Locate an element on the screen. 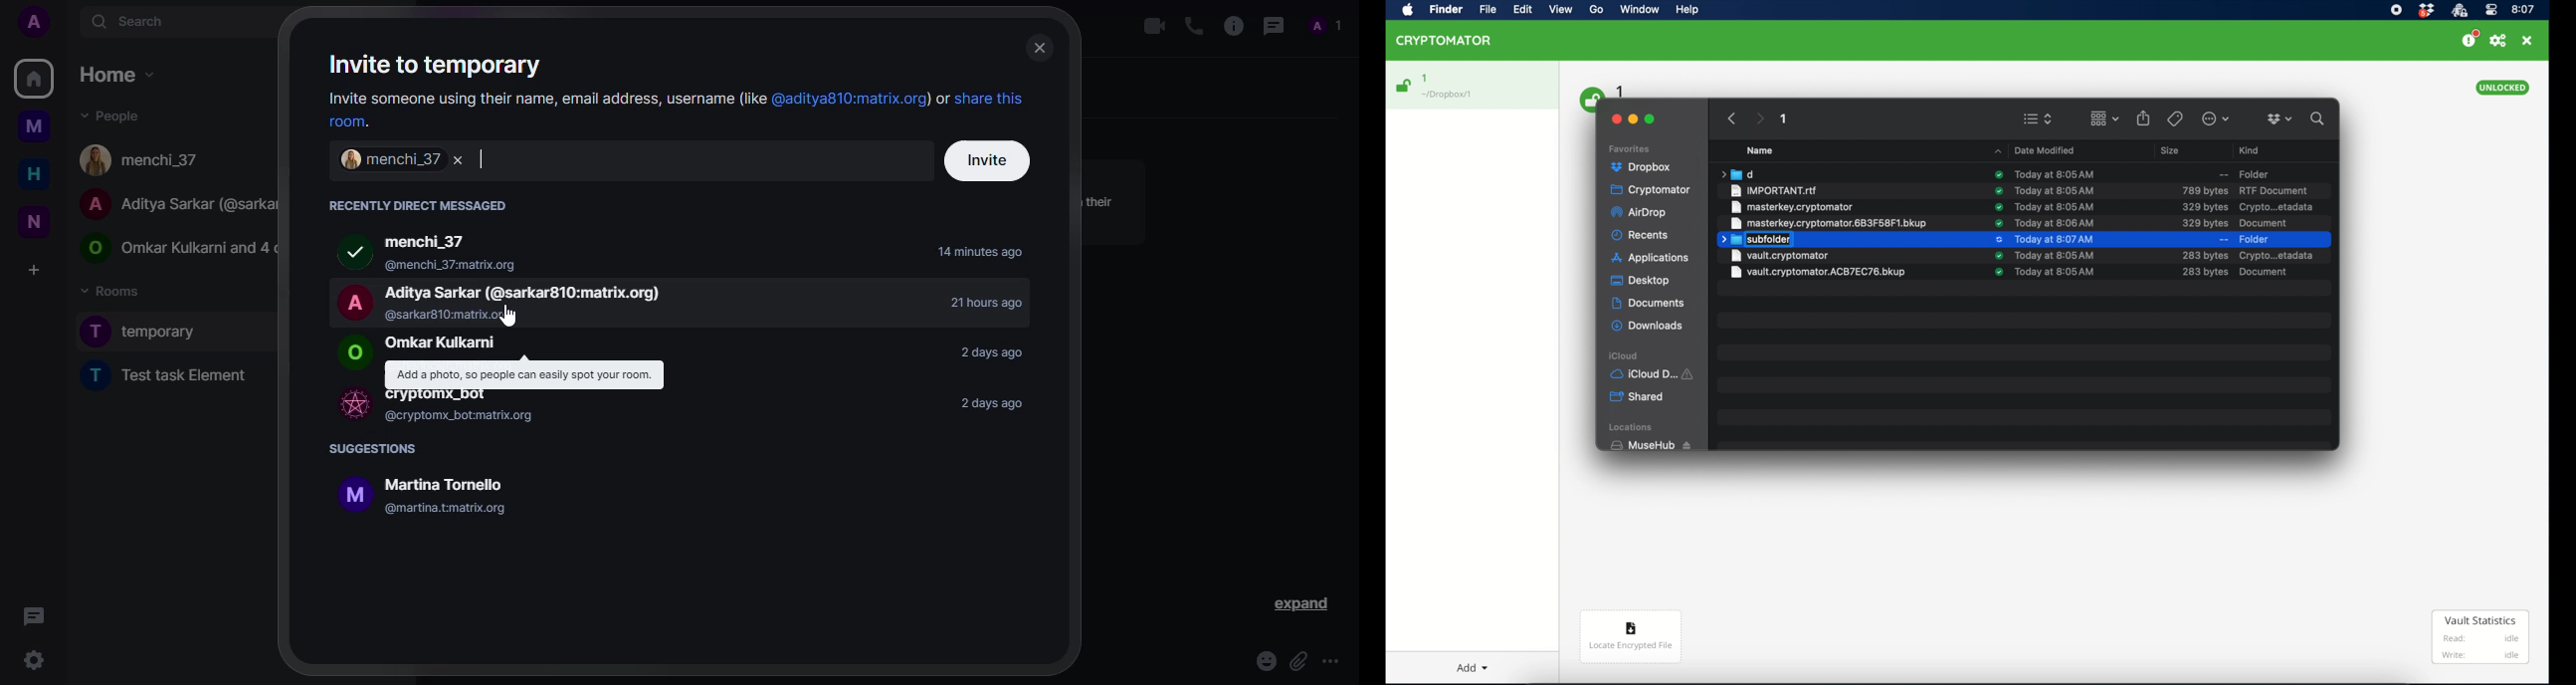 The height and width of the screenshot is (700, 2576). suggestions is located at coordinates (375, 449).